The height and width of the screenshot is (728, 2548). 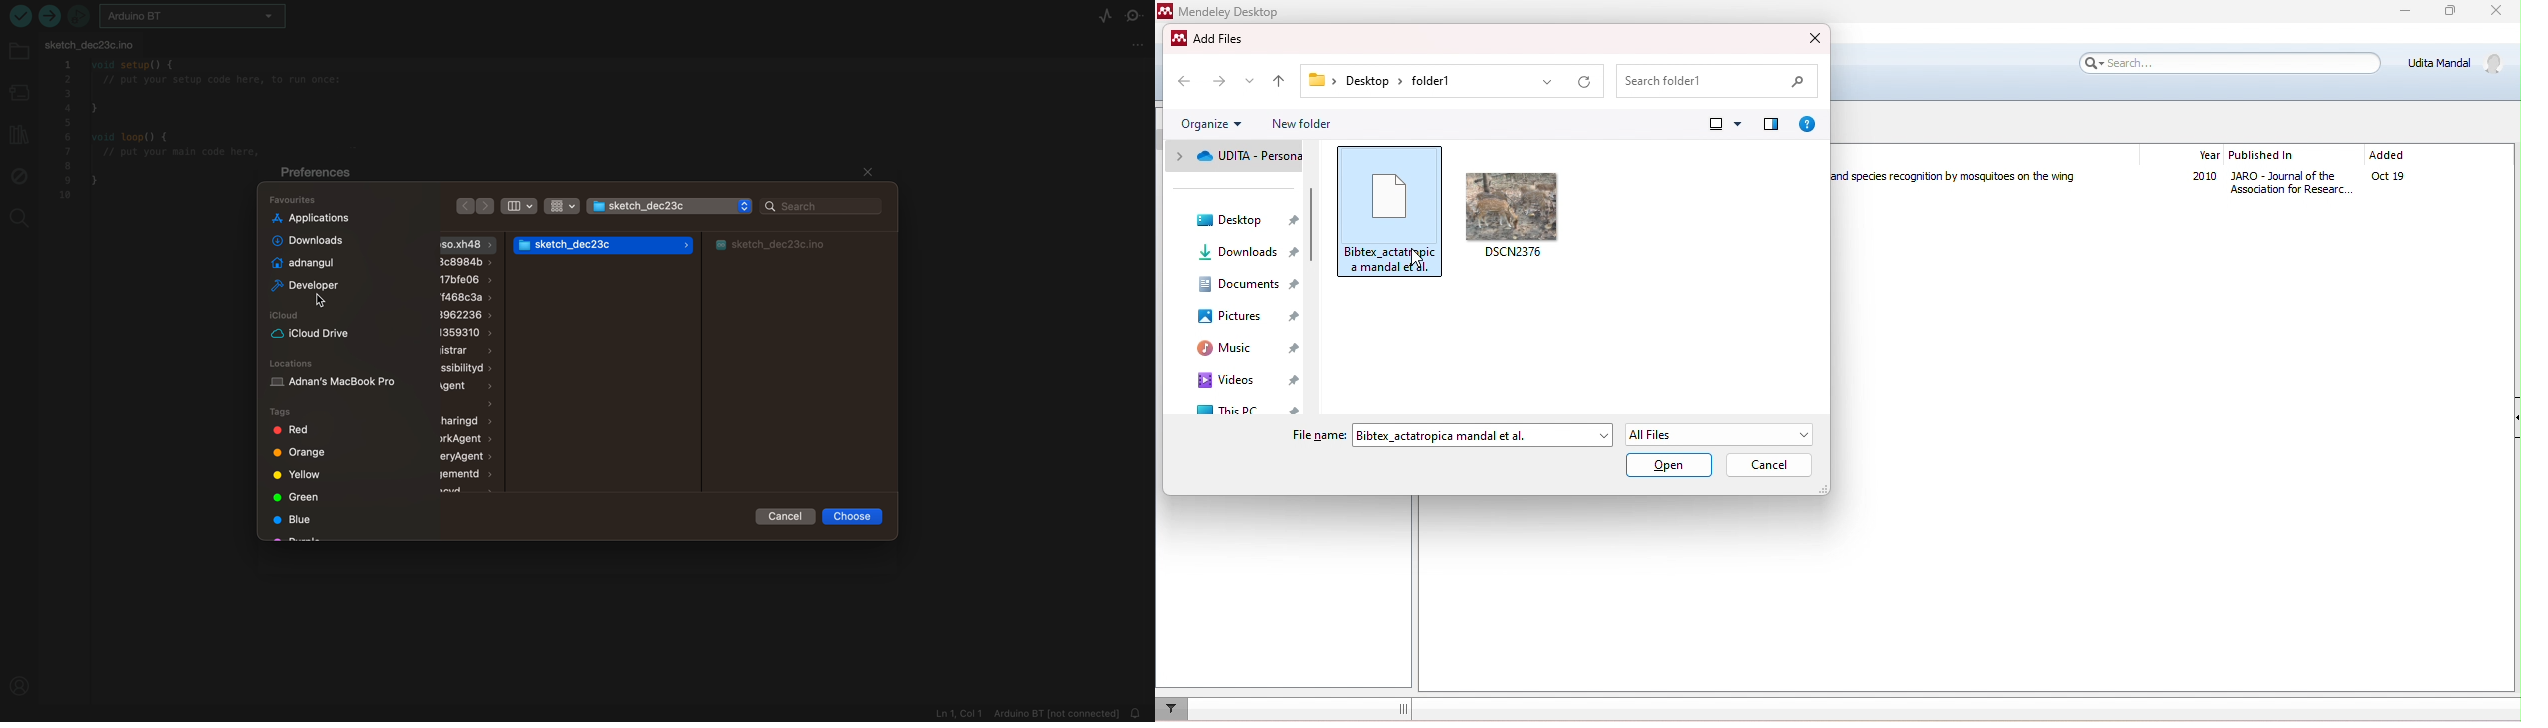 What do you see at coordinates (1720, 433) in the screenshot?
I see `All Files` at bounding box center [1720, 433].